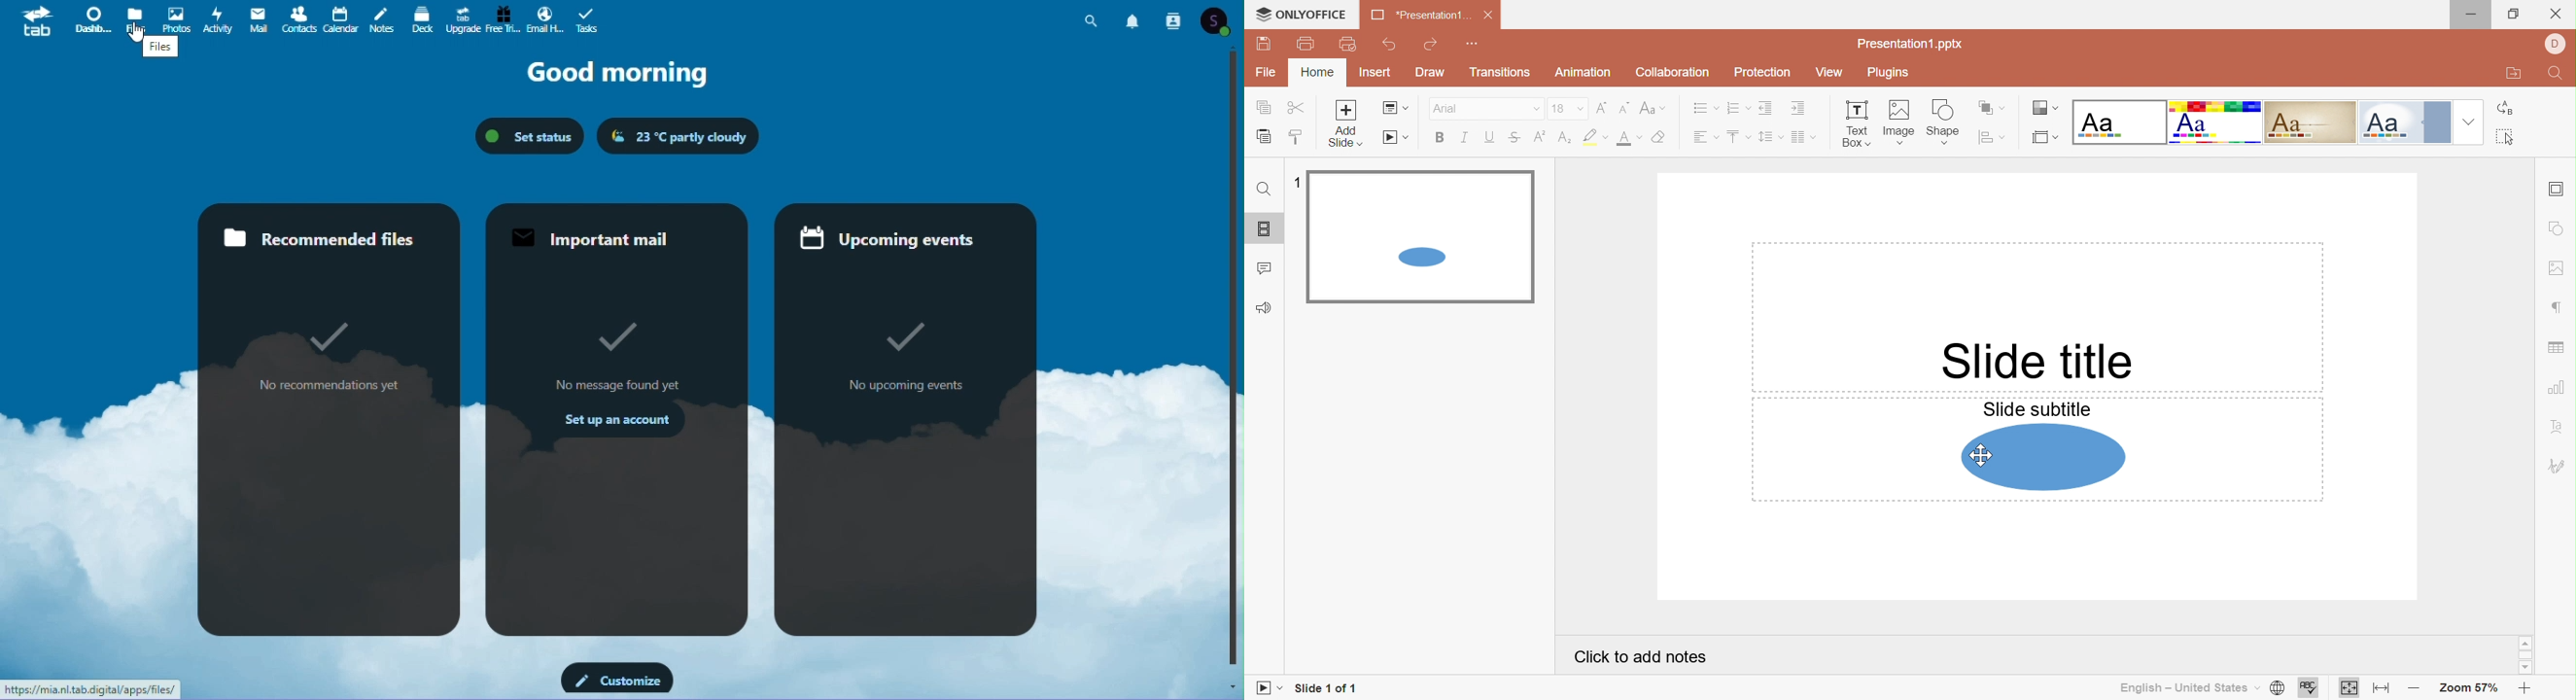  What do you see at coordinates (2310, 688) in the screenshot?
I see `Spell checking` at bounding box center [2310, 688].